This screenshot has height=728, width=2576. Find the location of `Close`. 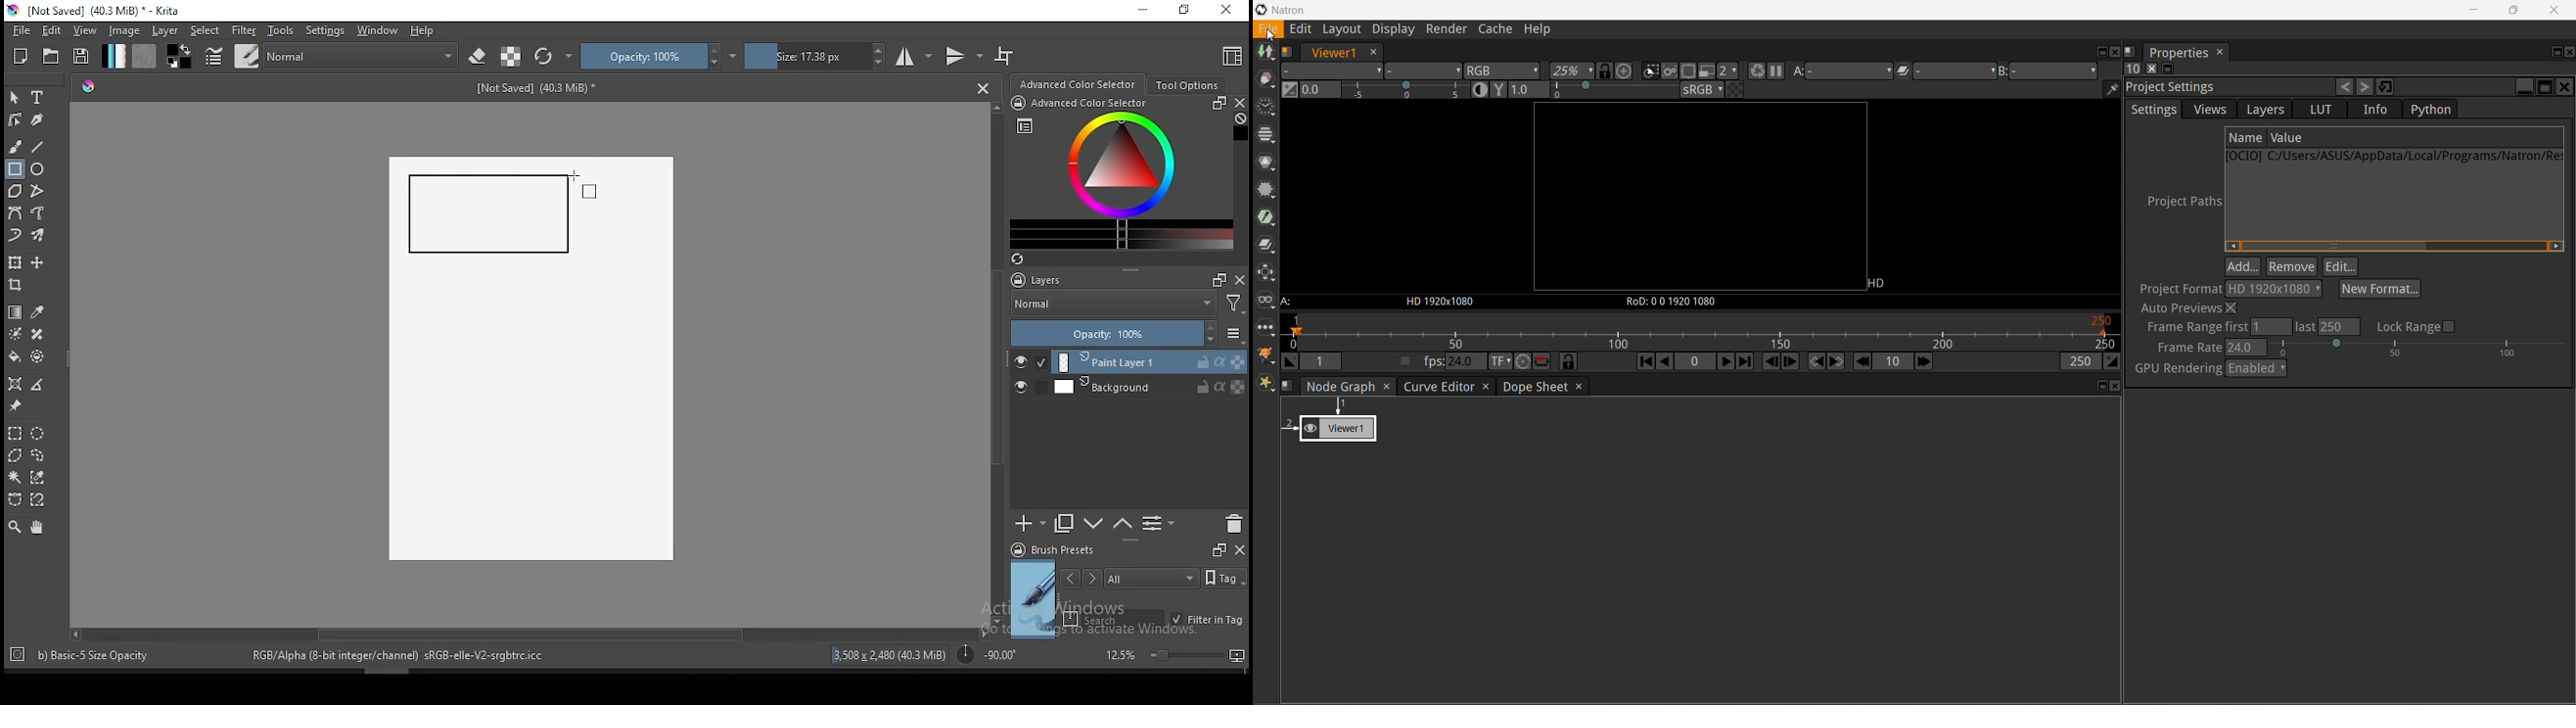

Close is located at coordinates (983, 87).